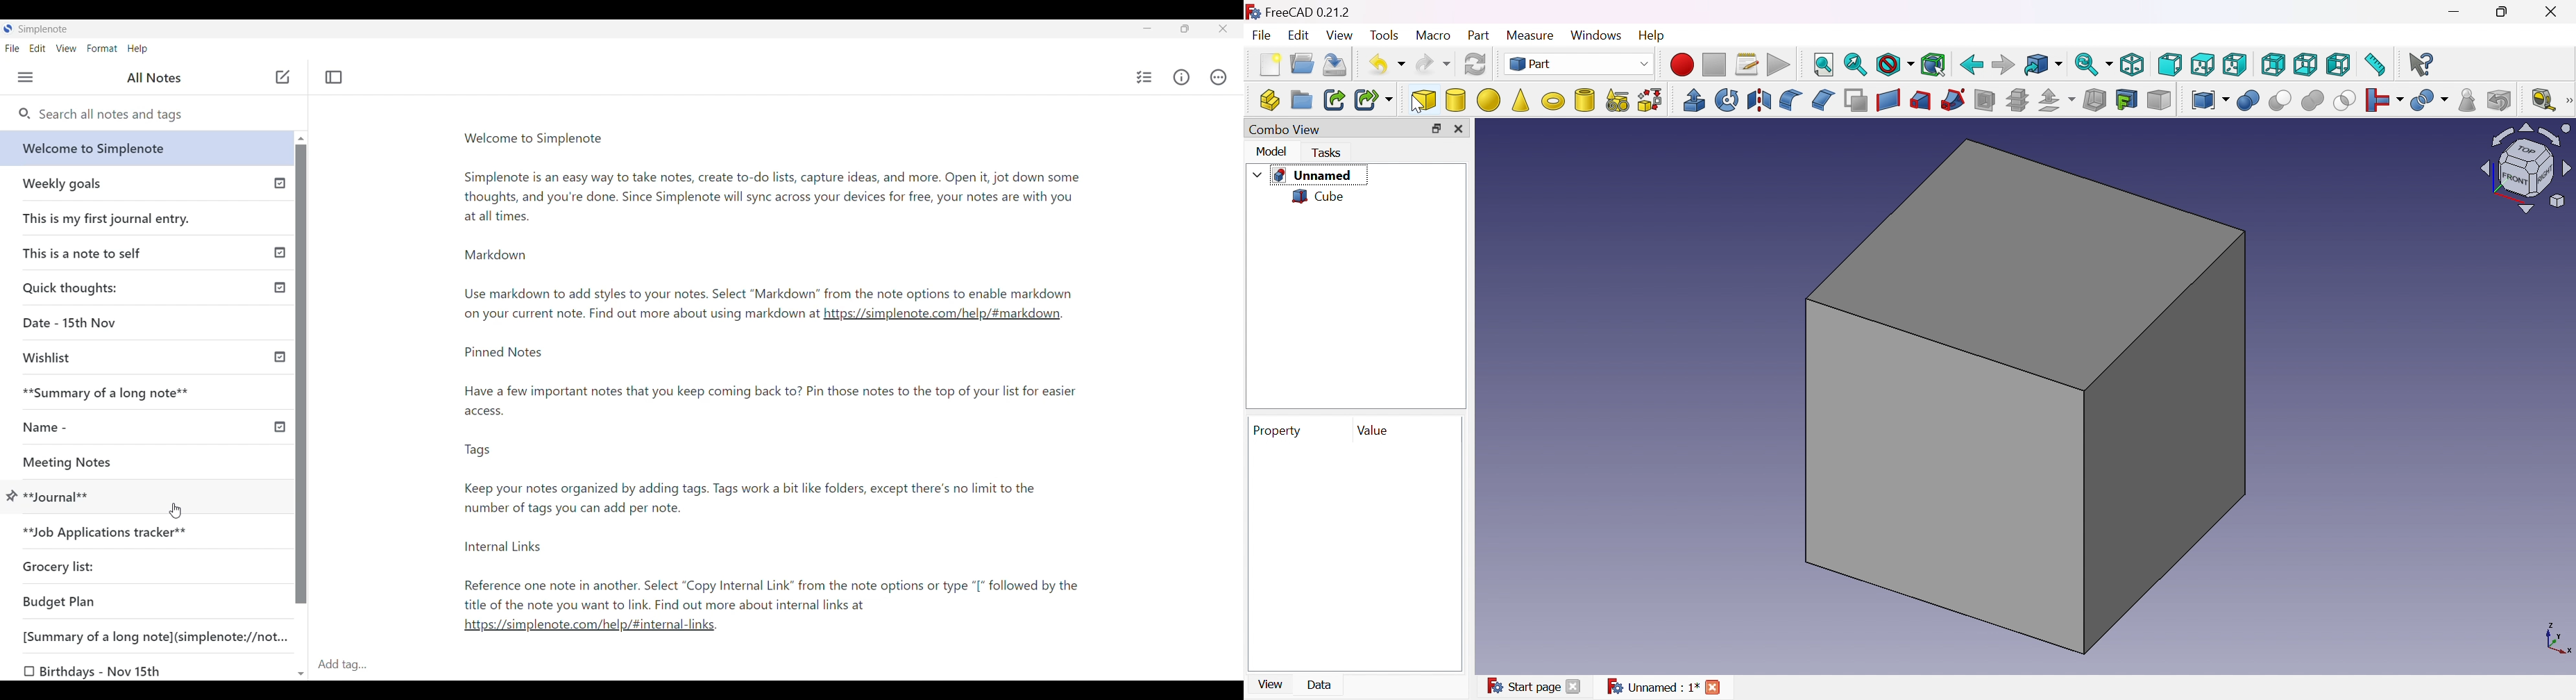 The height and width of the screenshot is (700, 2576). What do you see at coordinates (58, 495) in the screenshot?
I see `**Journal**` at bounding box center [58, 495].